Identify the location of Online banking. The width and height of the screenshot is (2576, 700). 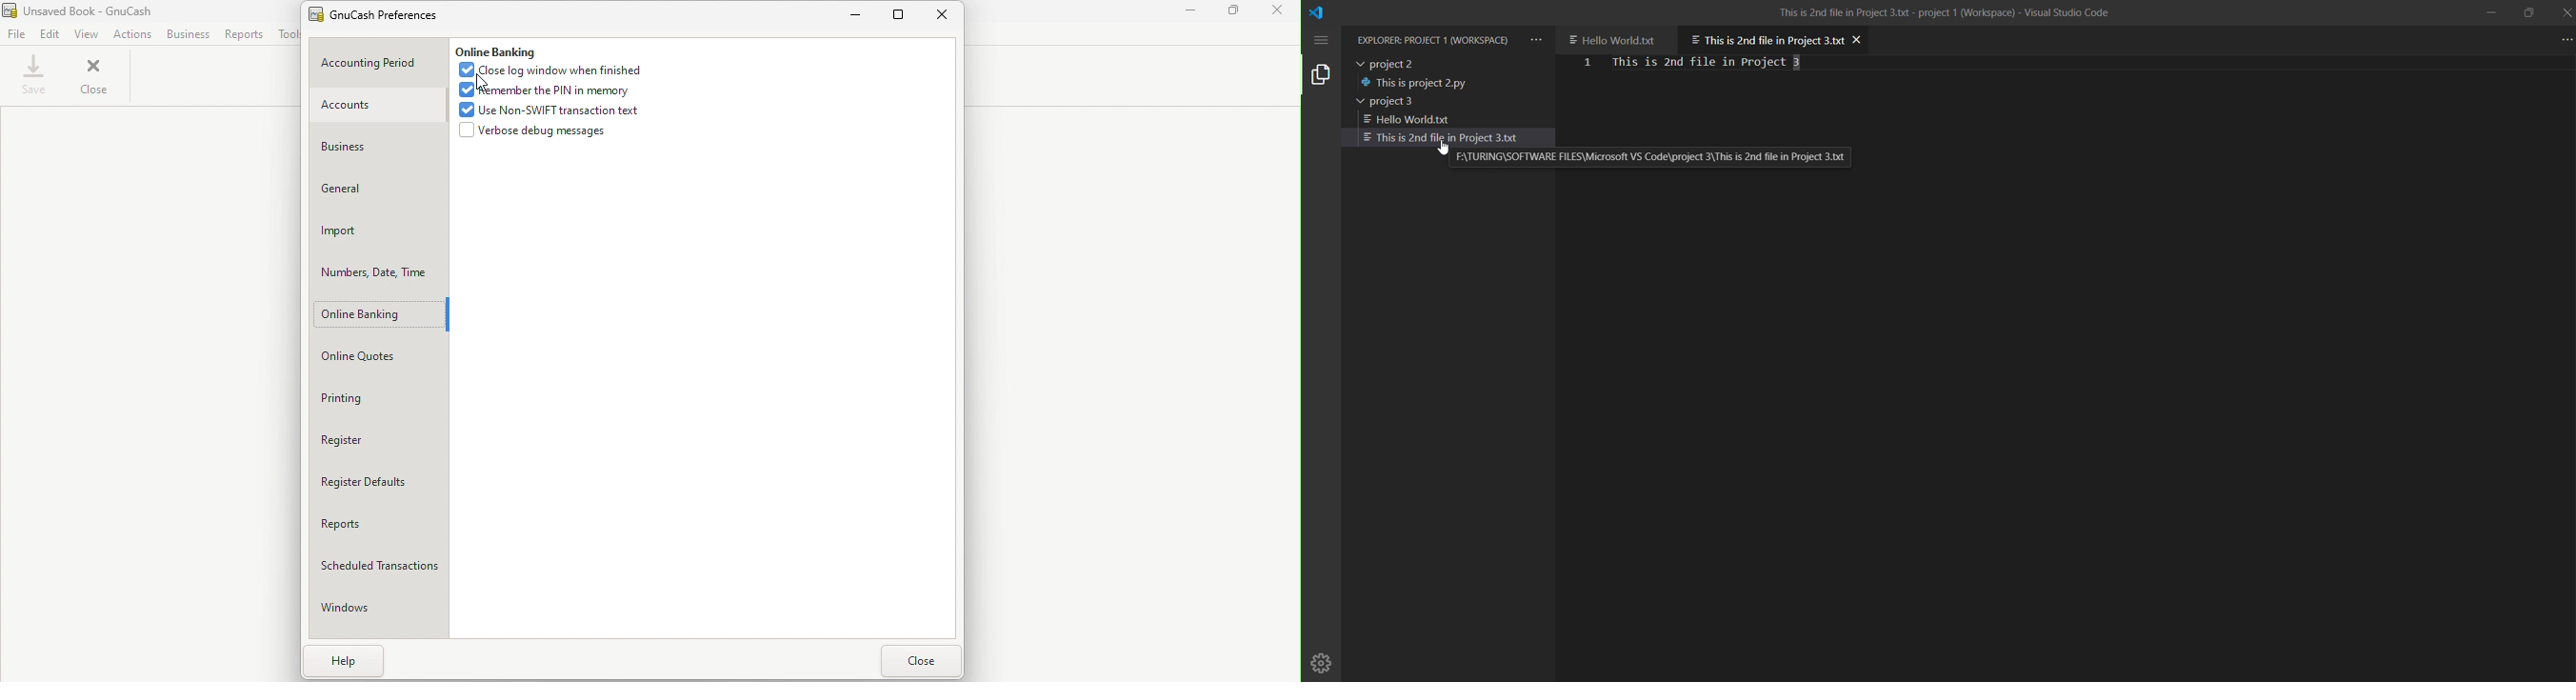
(494, 50).